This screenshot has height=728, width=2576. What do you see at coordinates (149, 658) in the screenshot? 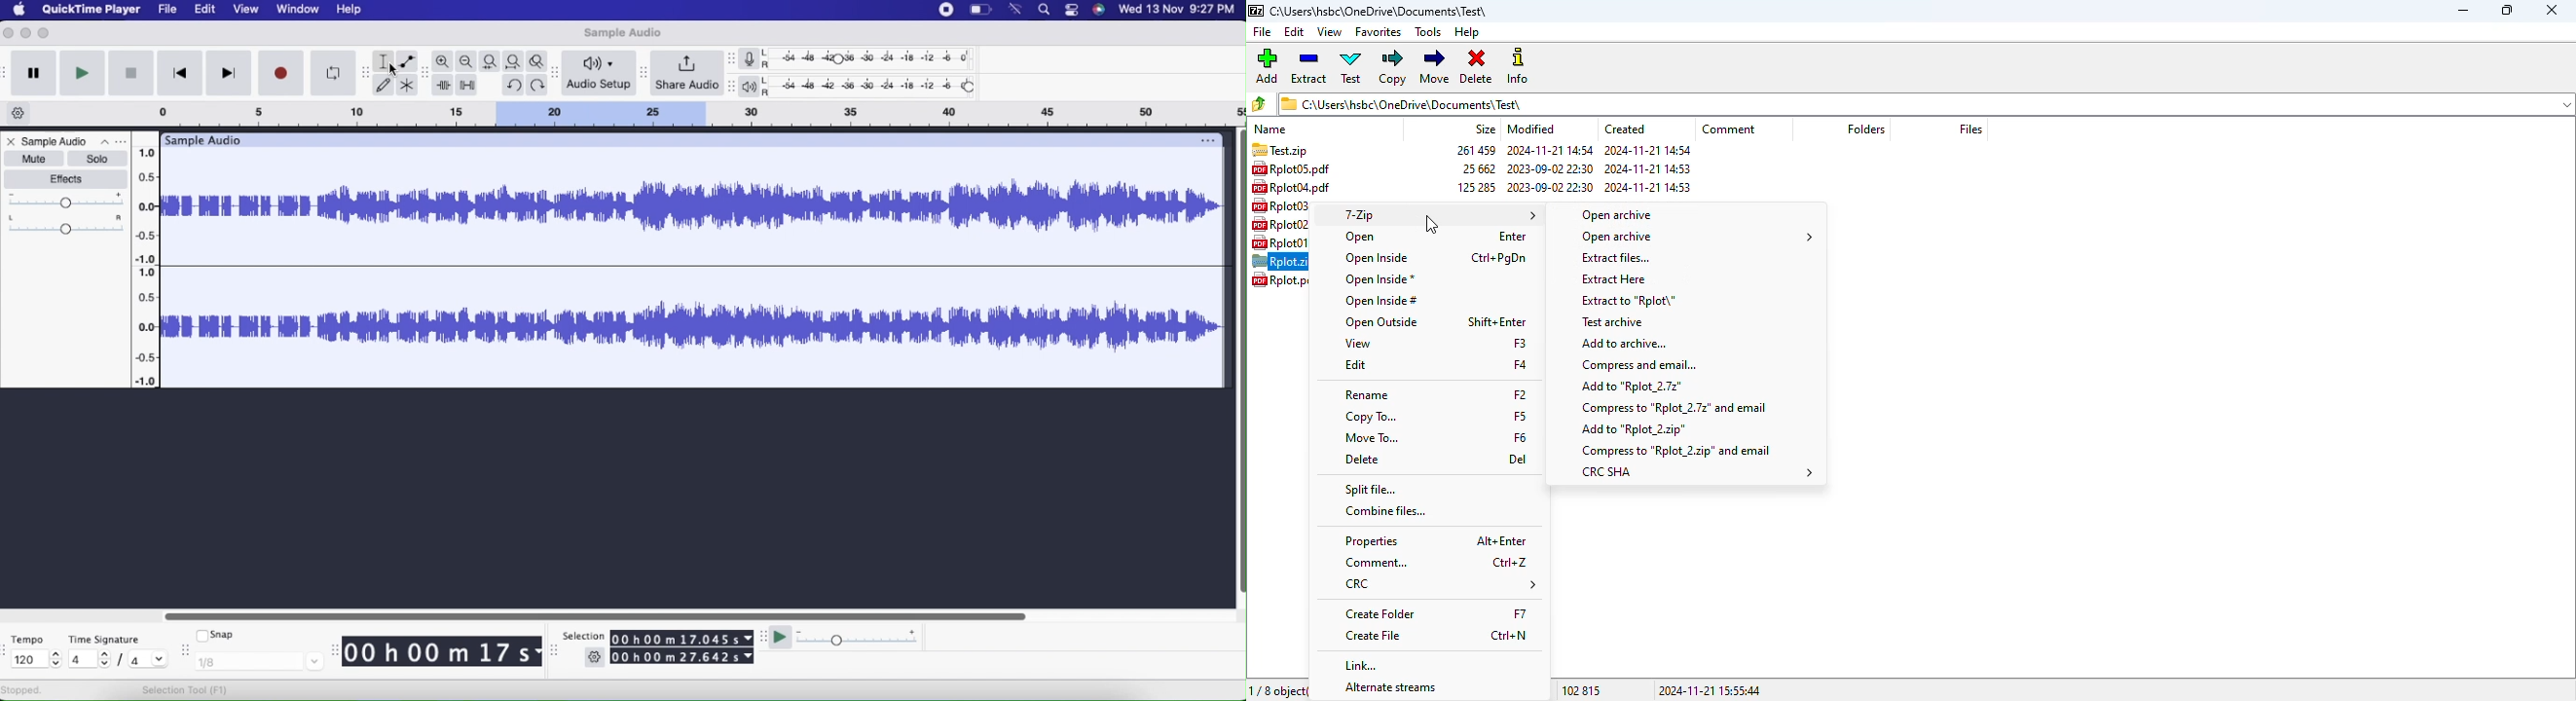
I see `4` at bounding box center [149, 658].